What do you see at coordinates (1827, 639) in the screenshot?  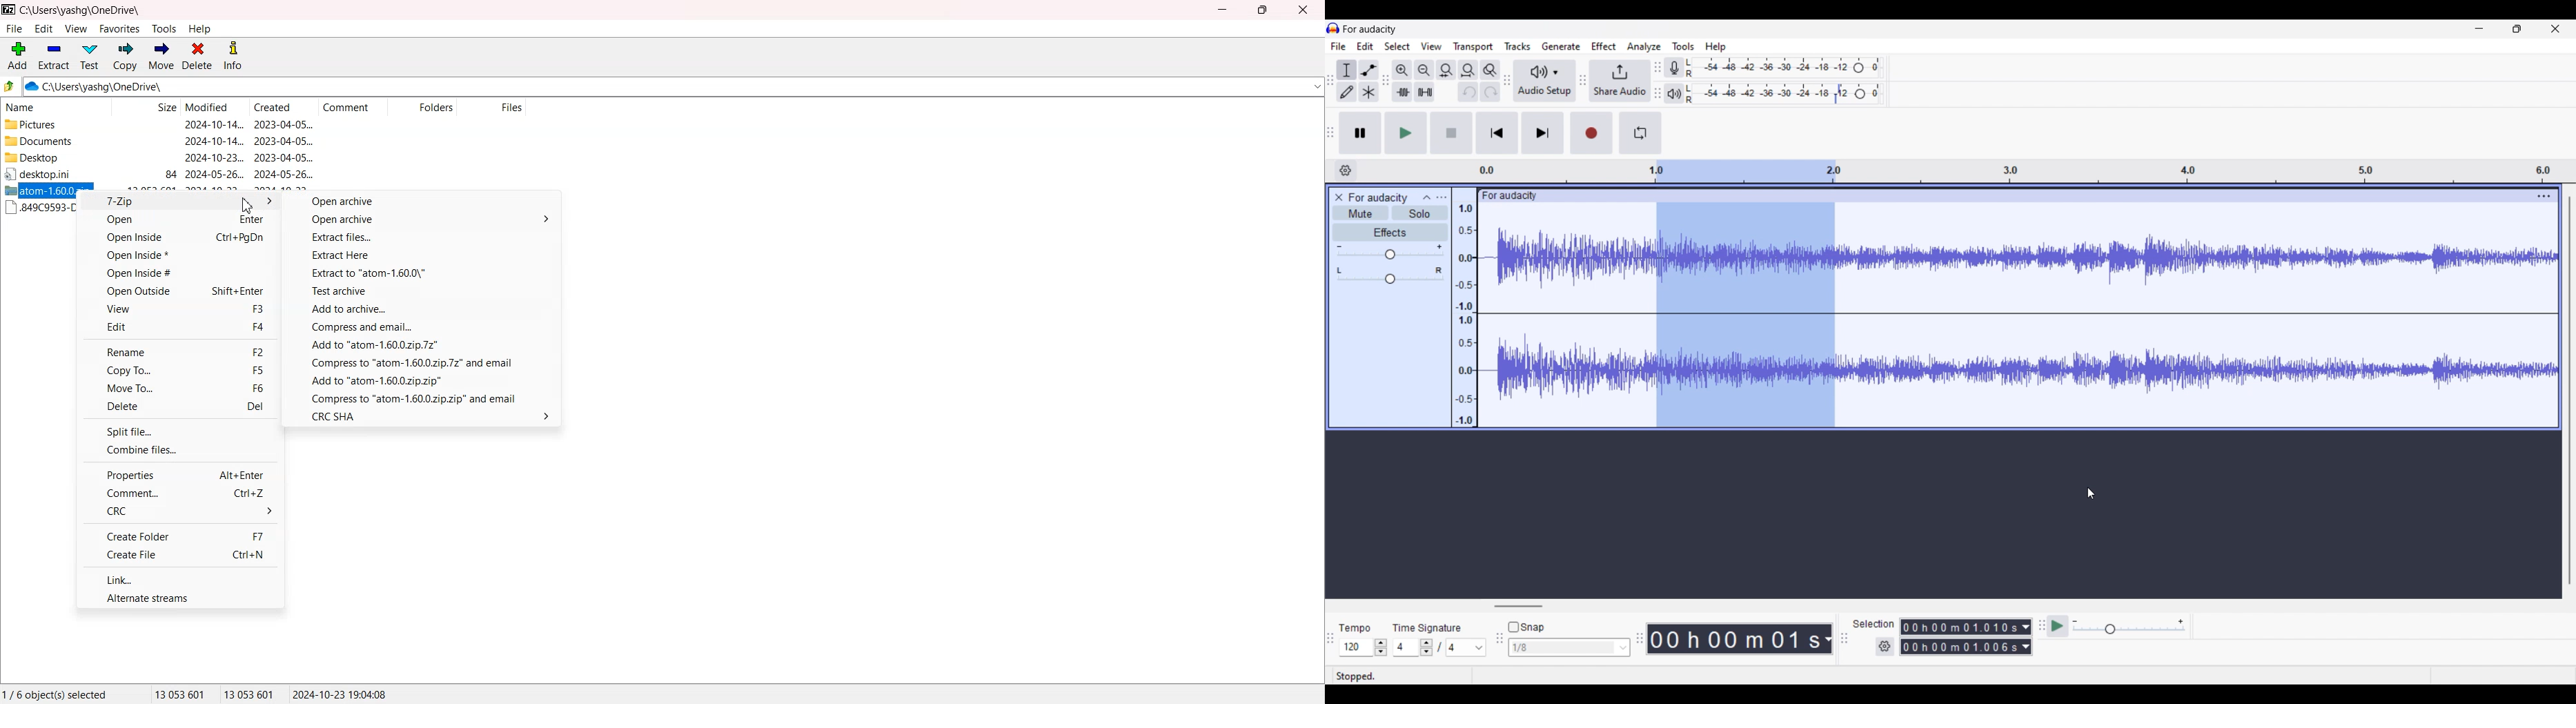 I see `Duration measurement options` at bounding box center [1827, 639].